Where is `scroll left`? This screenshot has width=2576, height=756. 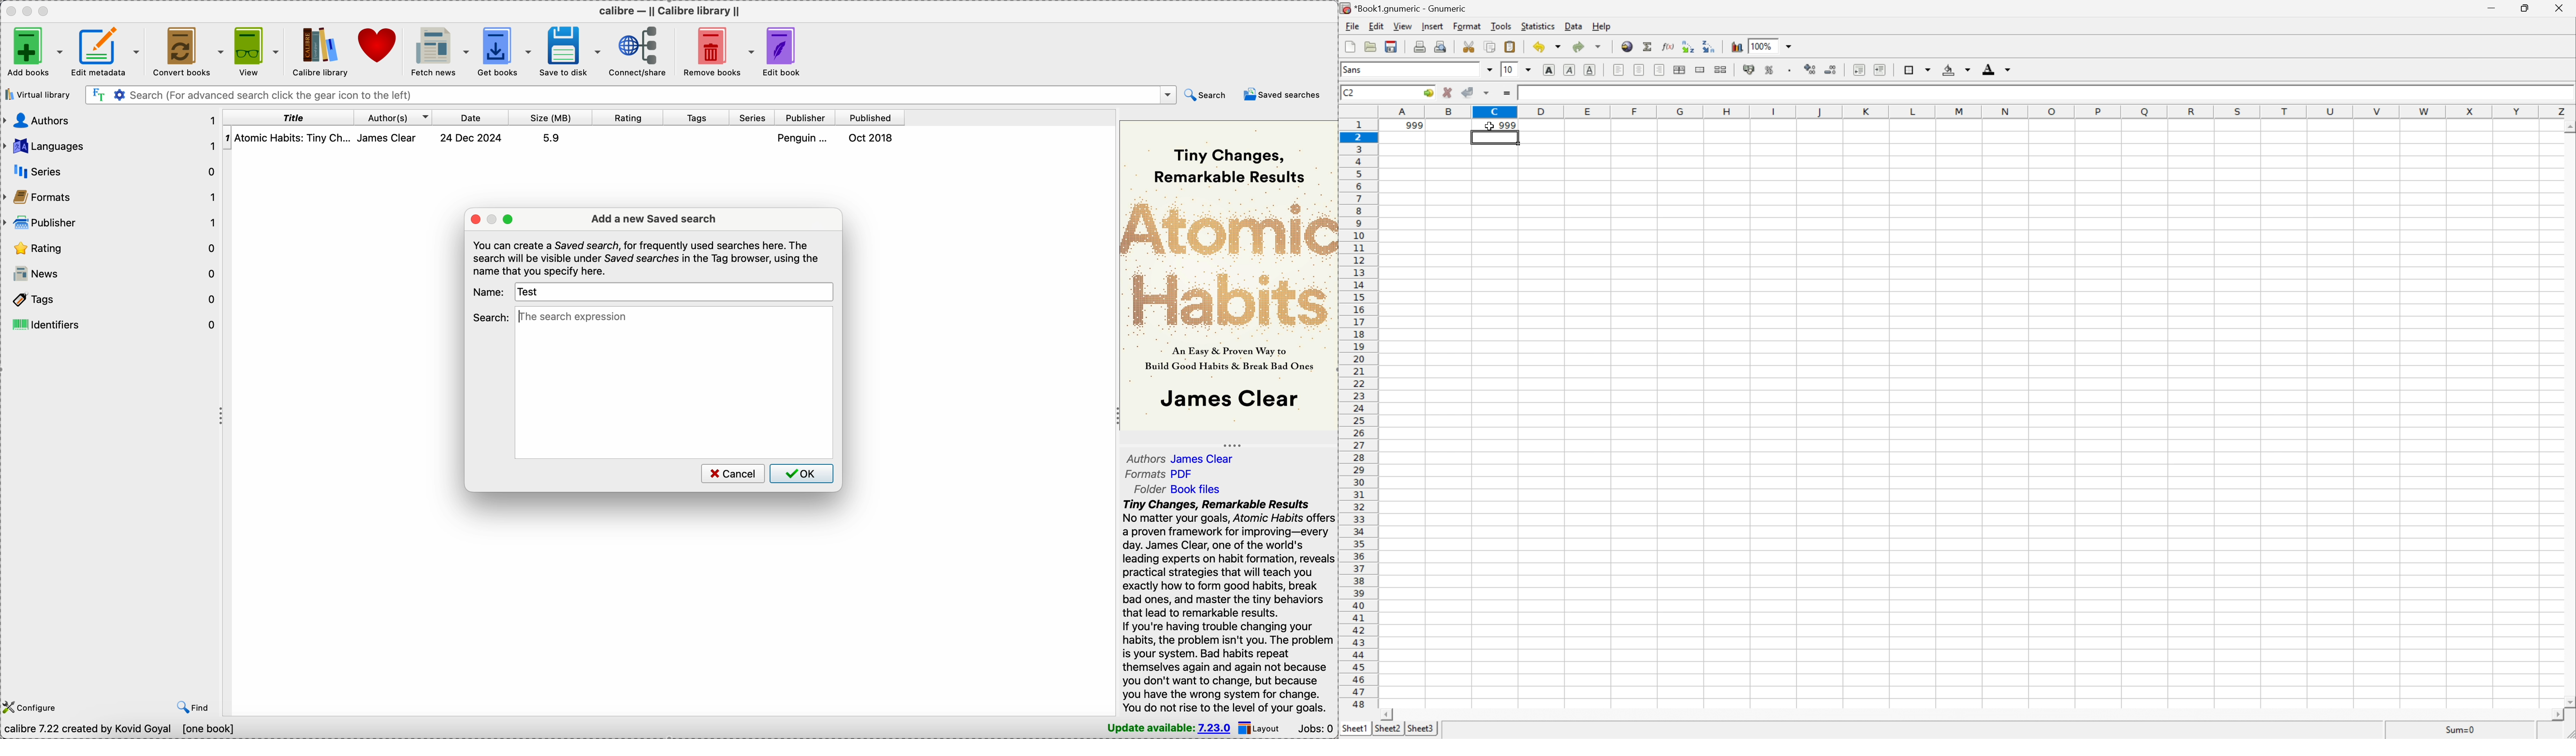 scroll left is located at coordinates (1388, 716).